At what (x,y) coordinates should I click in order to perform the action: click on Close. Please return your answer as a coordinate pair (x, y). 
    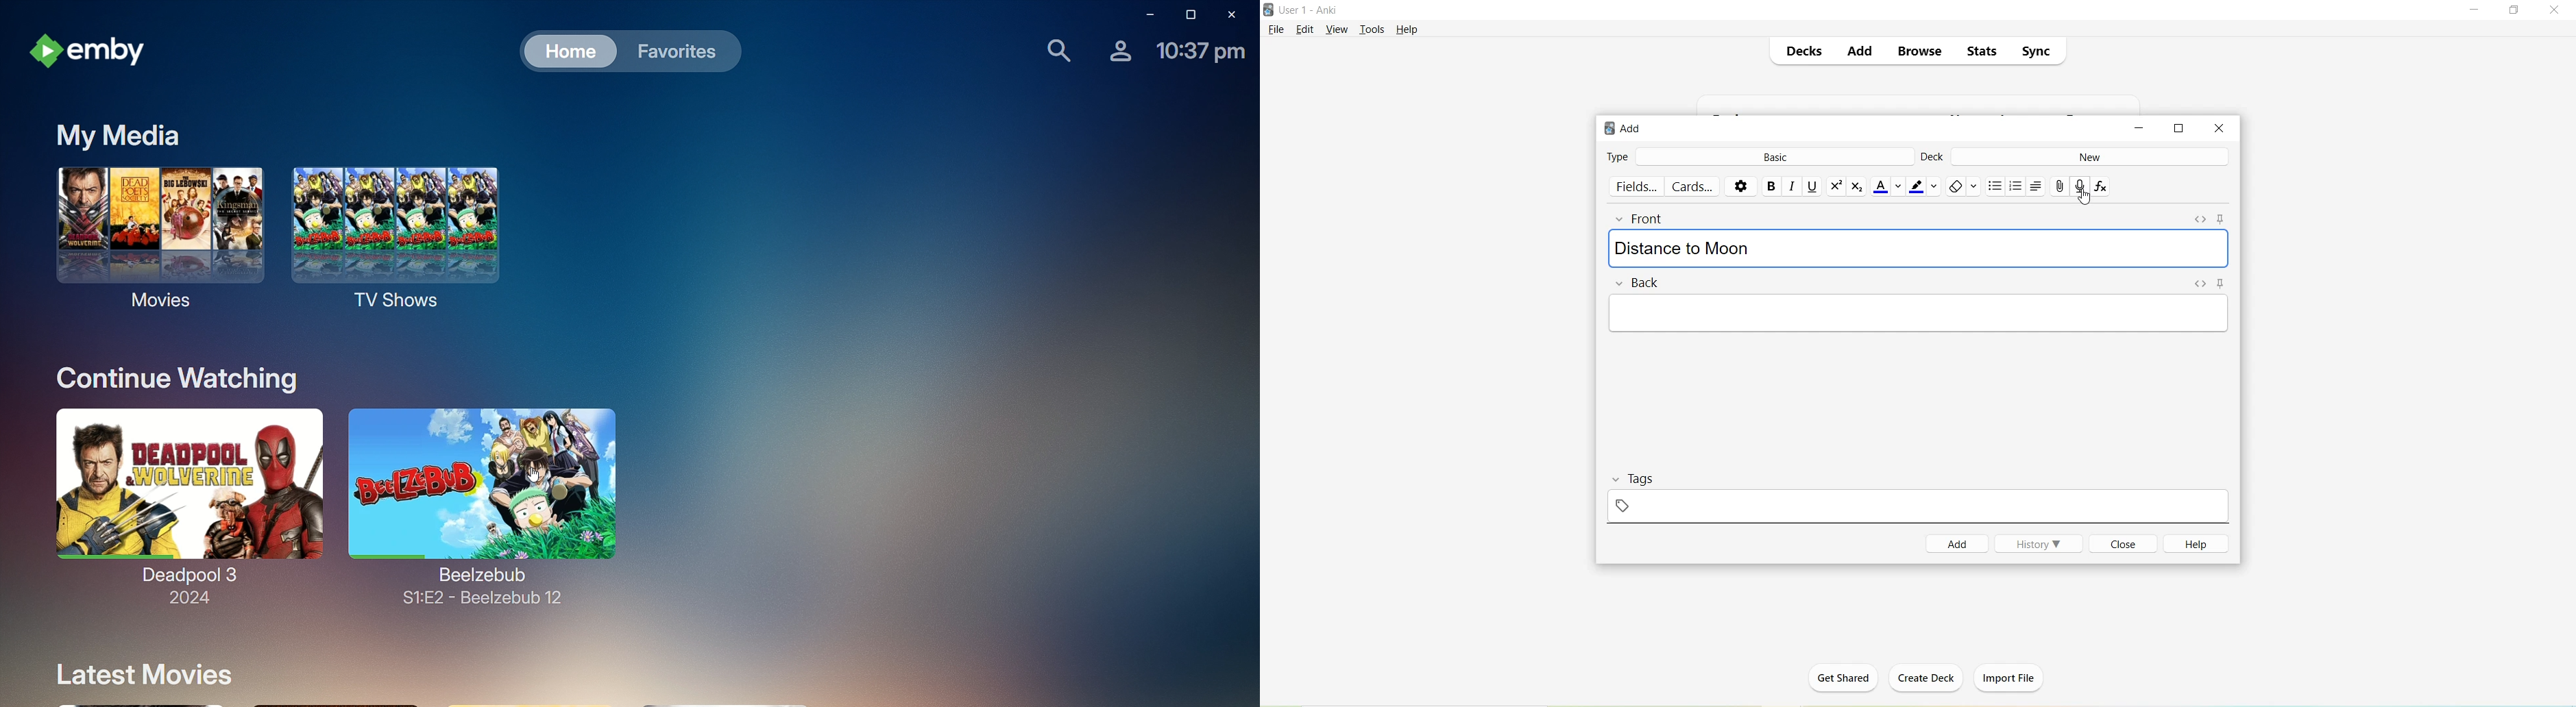
    Looking at the image, I should click on (2554, 10).